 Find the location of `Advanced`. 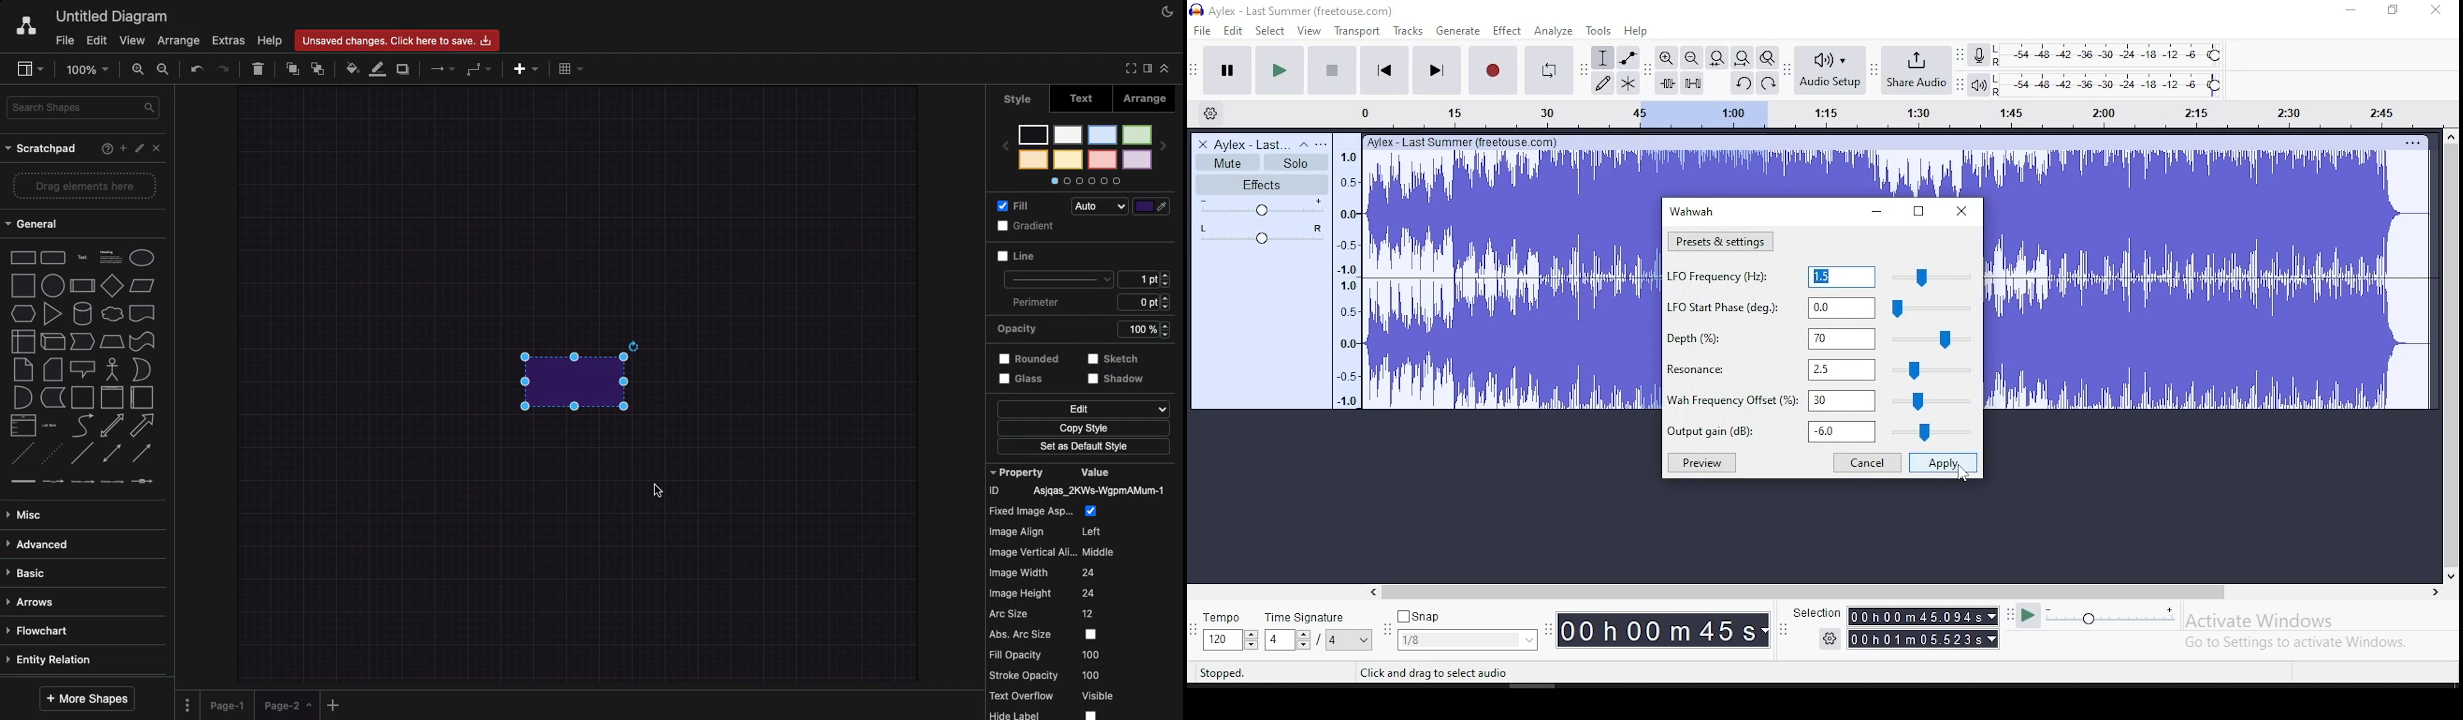

Advanced is located at coordinates (39, 542).